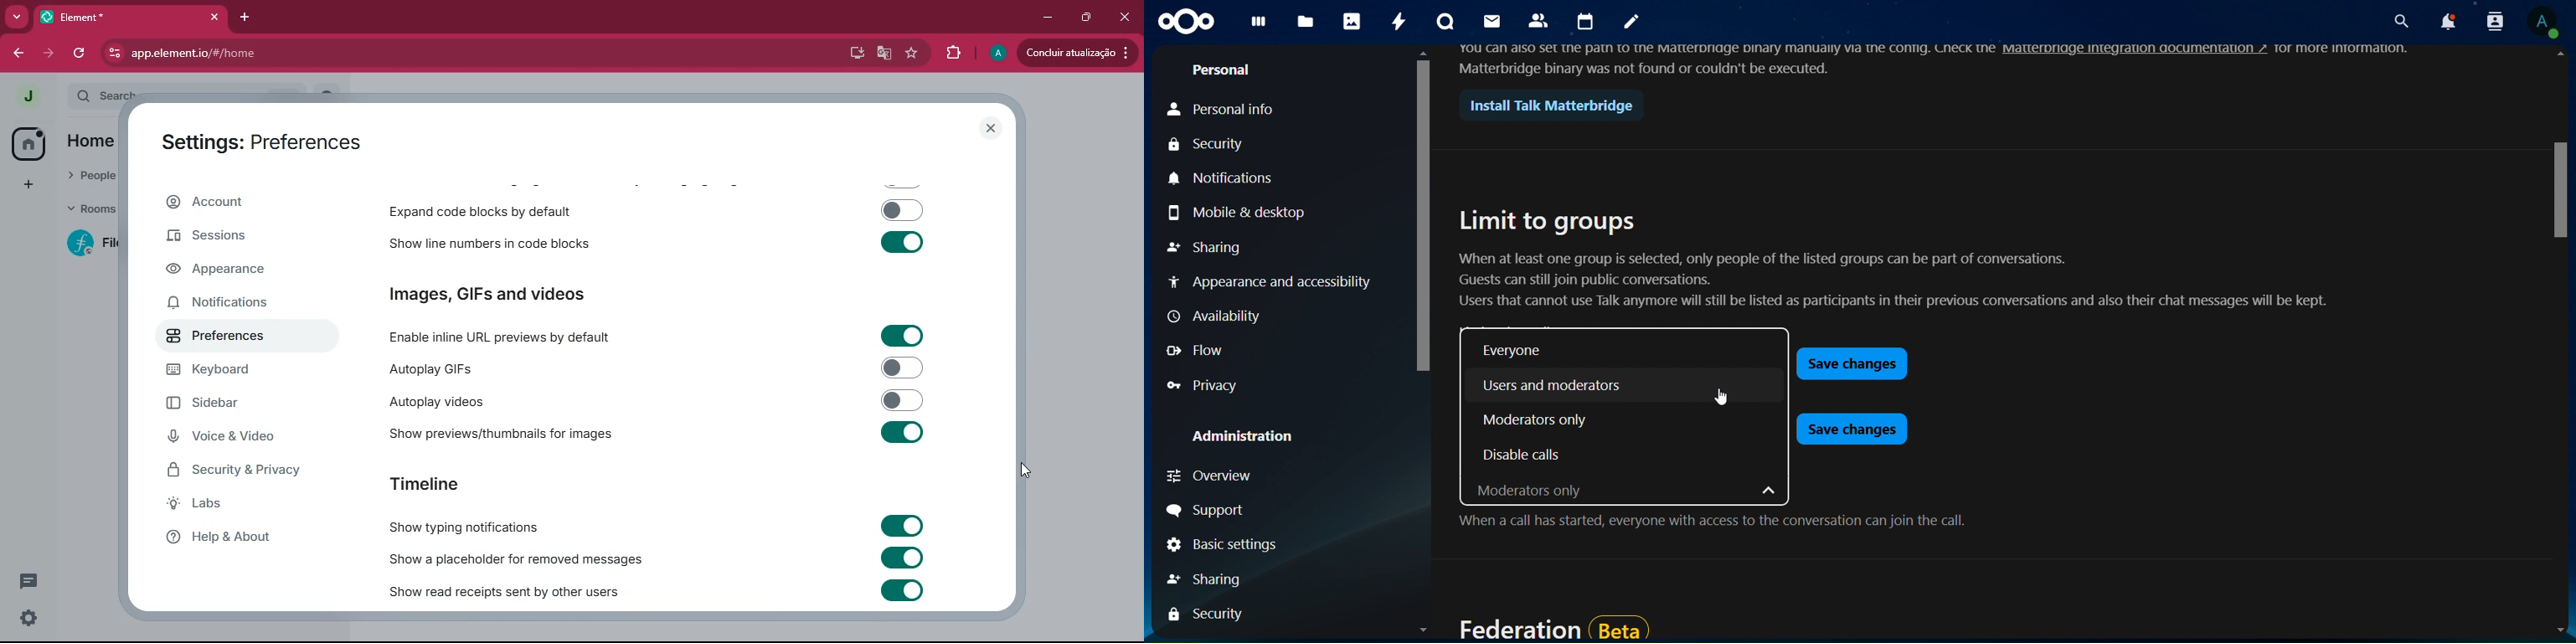 The width and height of the screenshot is (2576, 644). Describe the element at coordinates (1535, 418) in the screenshot. I see `moderators only` at that location.